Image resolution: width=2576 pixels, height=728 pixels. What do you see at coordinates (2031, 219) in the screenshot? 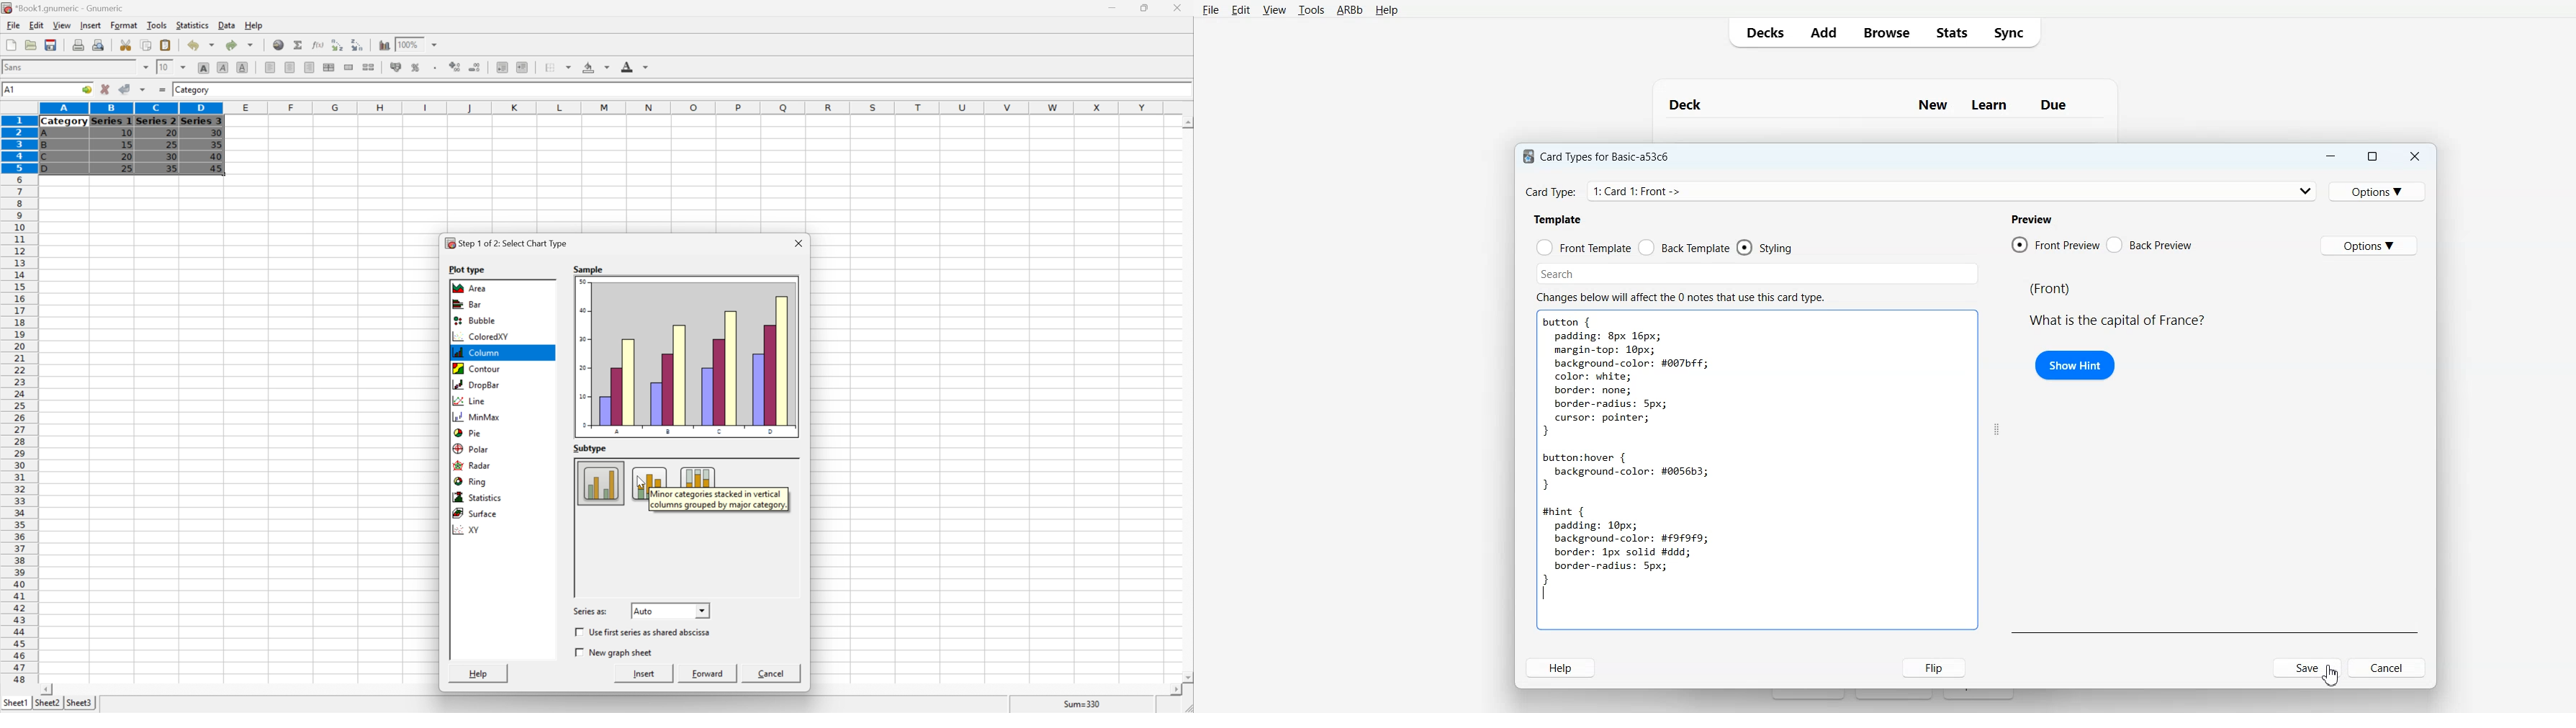
I see `Preview` at bounding box center [2031, 219].